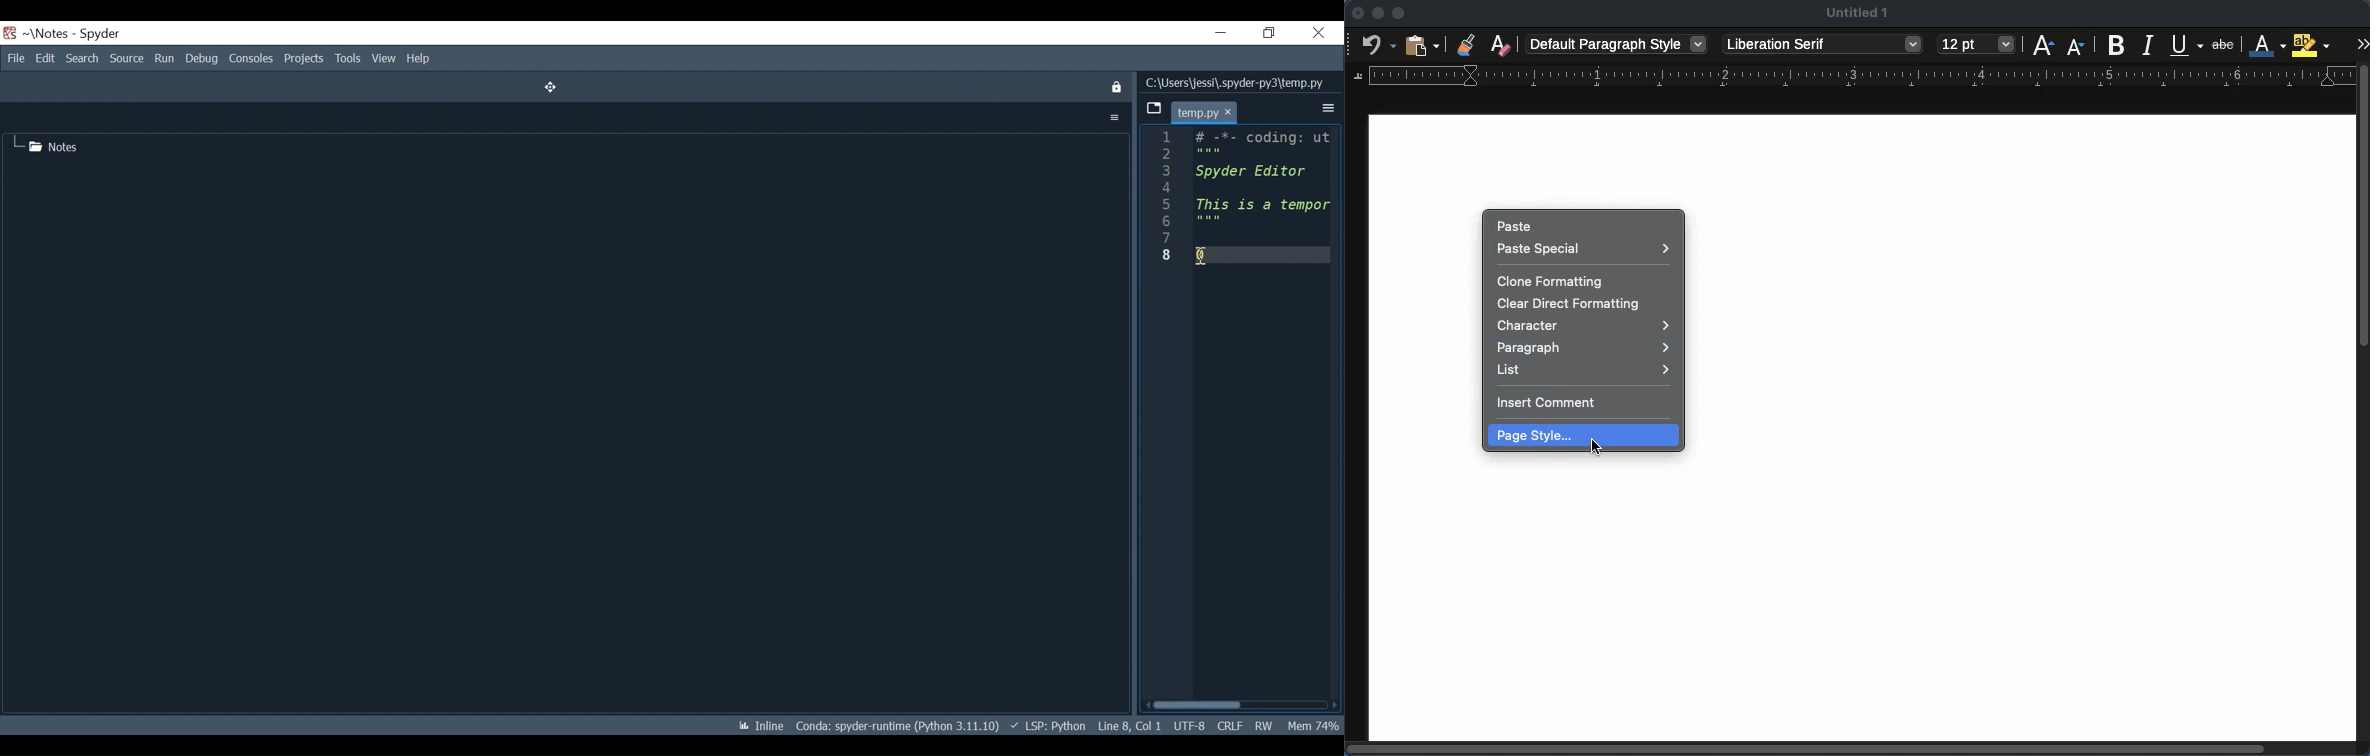 Image resolution: width=2380 pixels, height=756 pixels. What do you see at coordinates (44, 58) in the screenshot?
I see `Edit` at bounding box center [44, 58].